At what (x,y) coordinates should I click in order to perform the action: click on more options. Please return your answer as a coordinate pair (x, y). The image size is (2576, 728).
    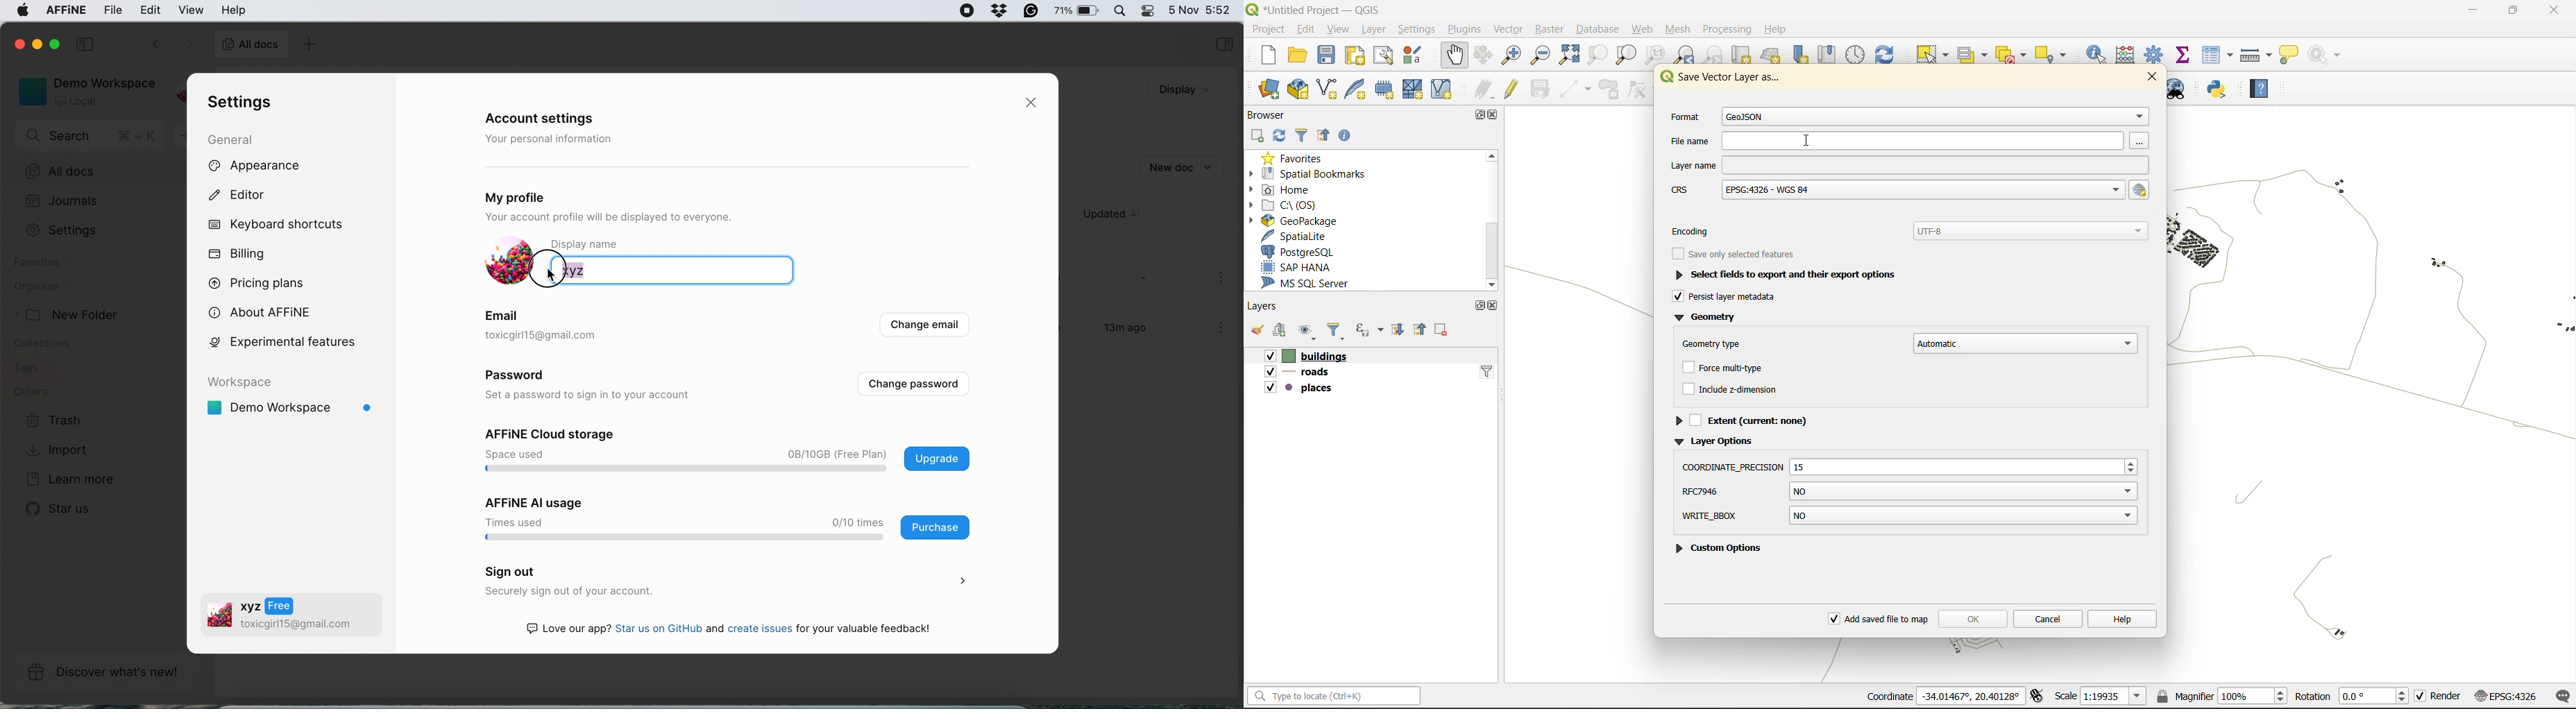
    Looking at the image, I should click on (1223, 278).